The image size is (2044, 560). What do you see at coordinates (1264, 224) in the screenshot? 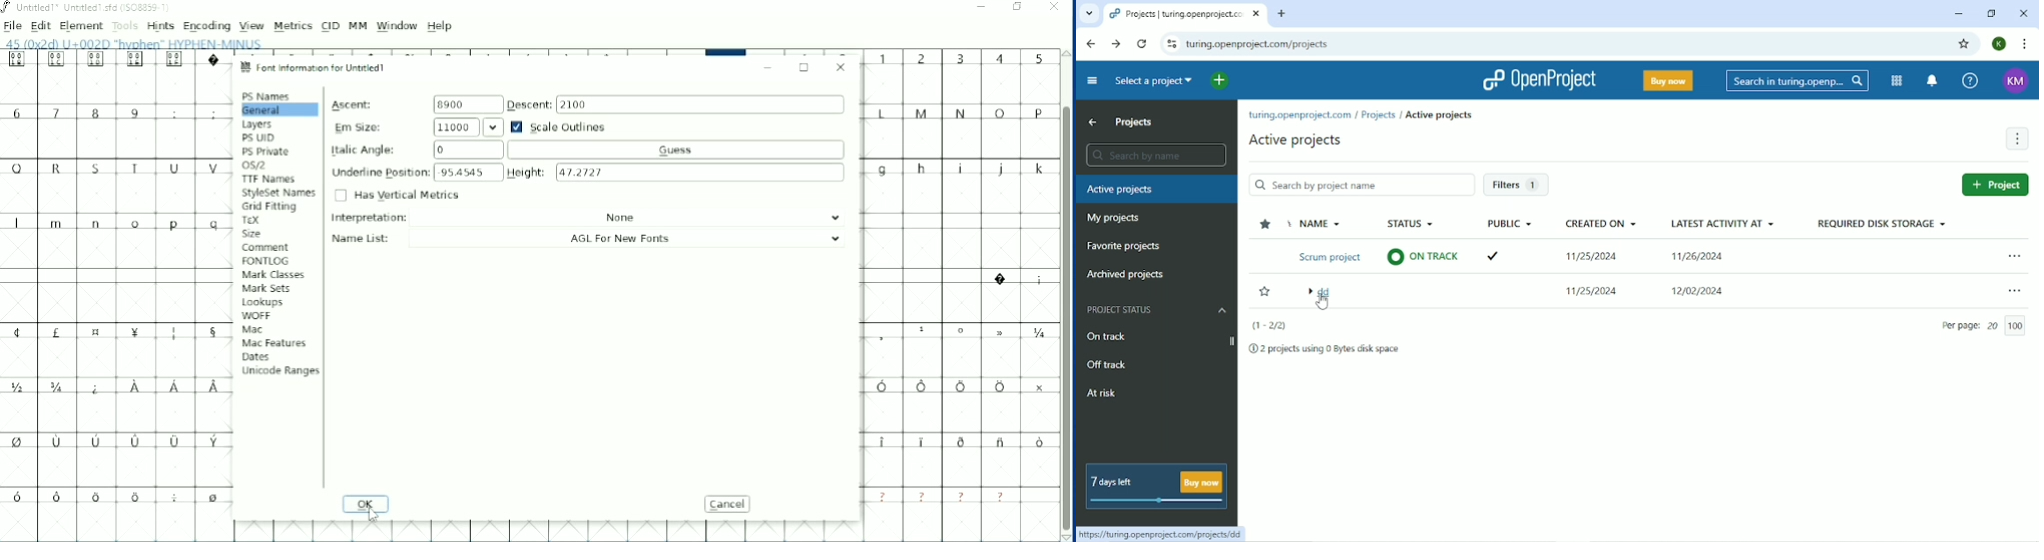
I see `Sort by favorites` at bounding box center [1264, 224].